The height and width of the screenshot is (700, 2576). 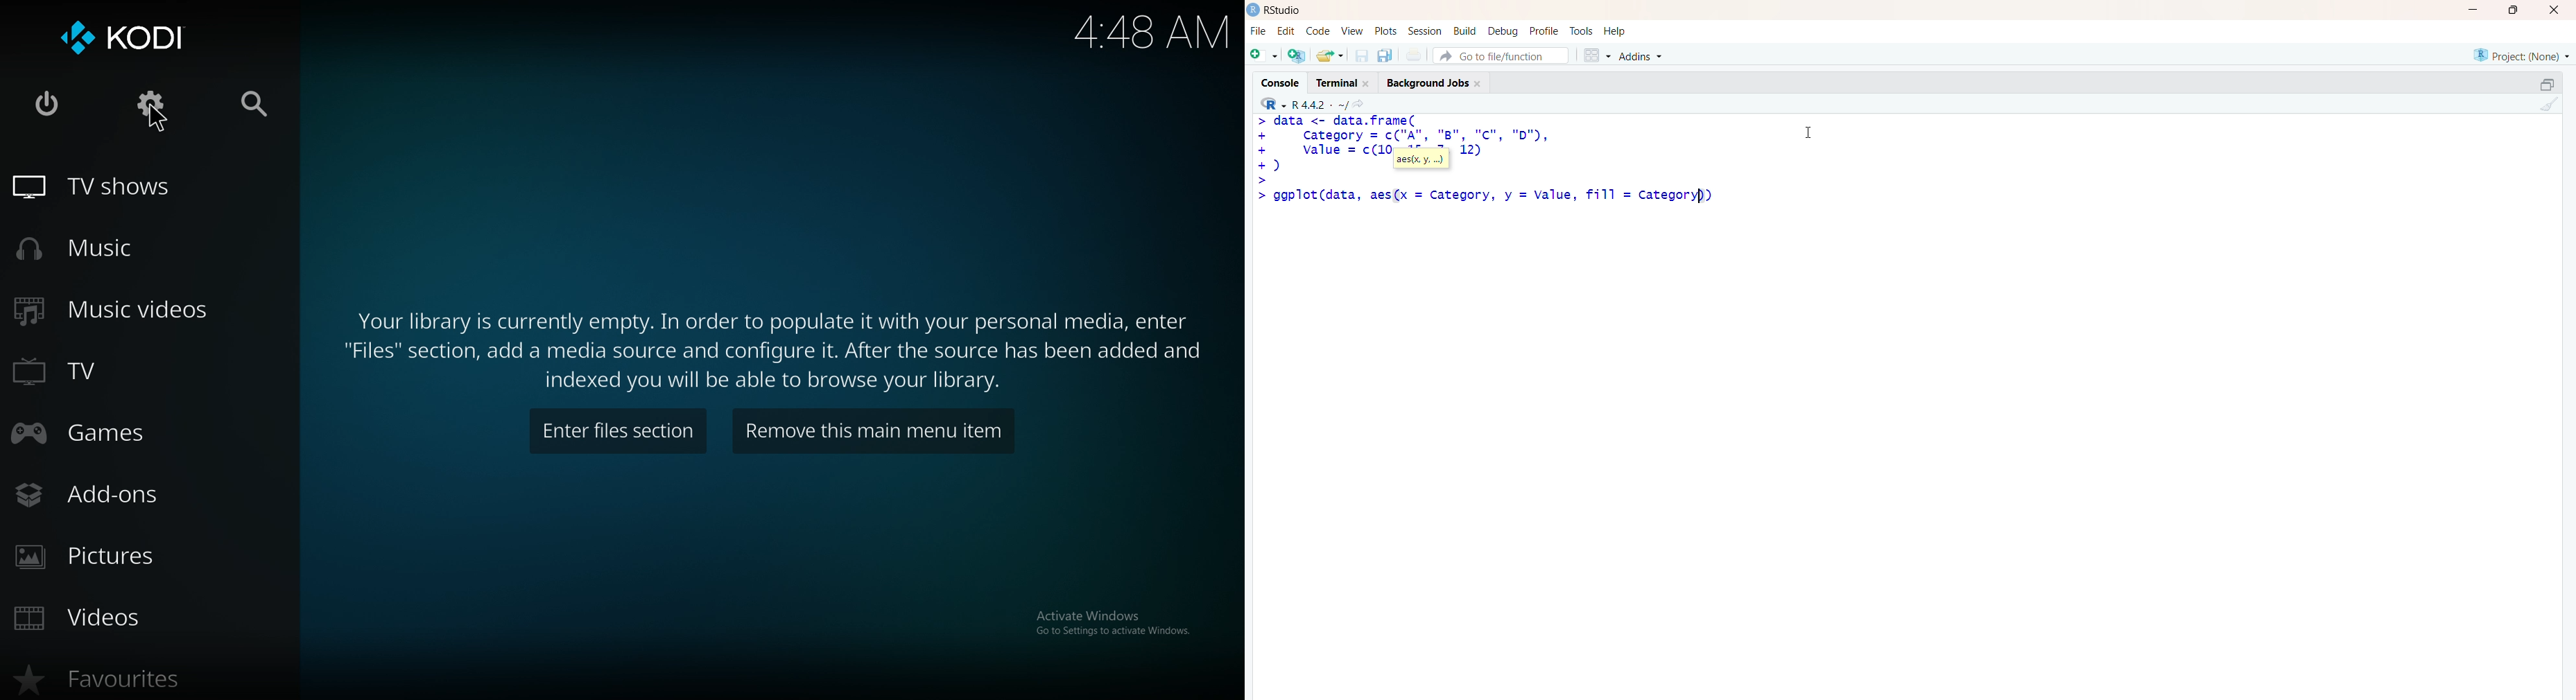 I want to click on build, so click(x=1464, y=31).